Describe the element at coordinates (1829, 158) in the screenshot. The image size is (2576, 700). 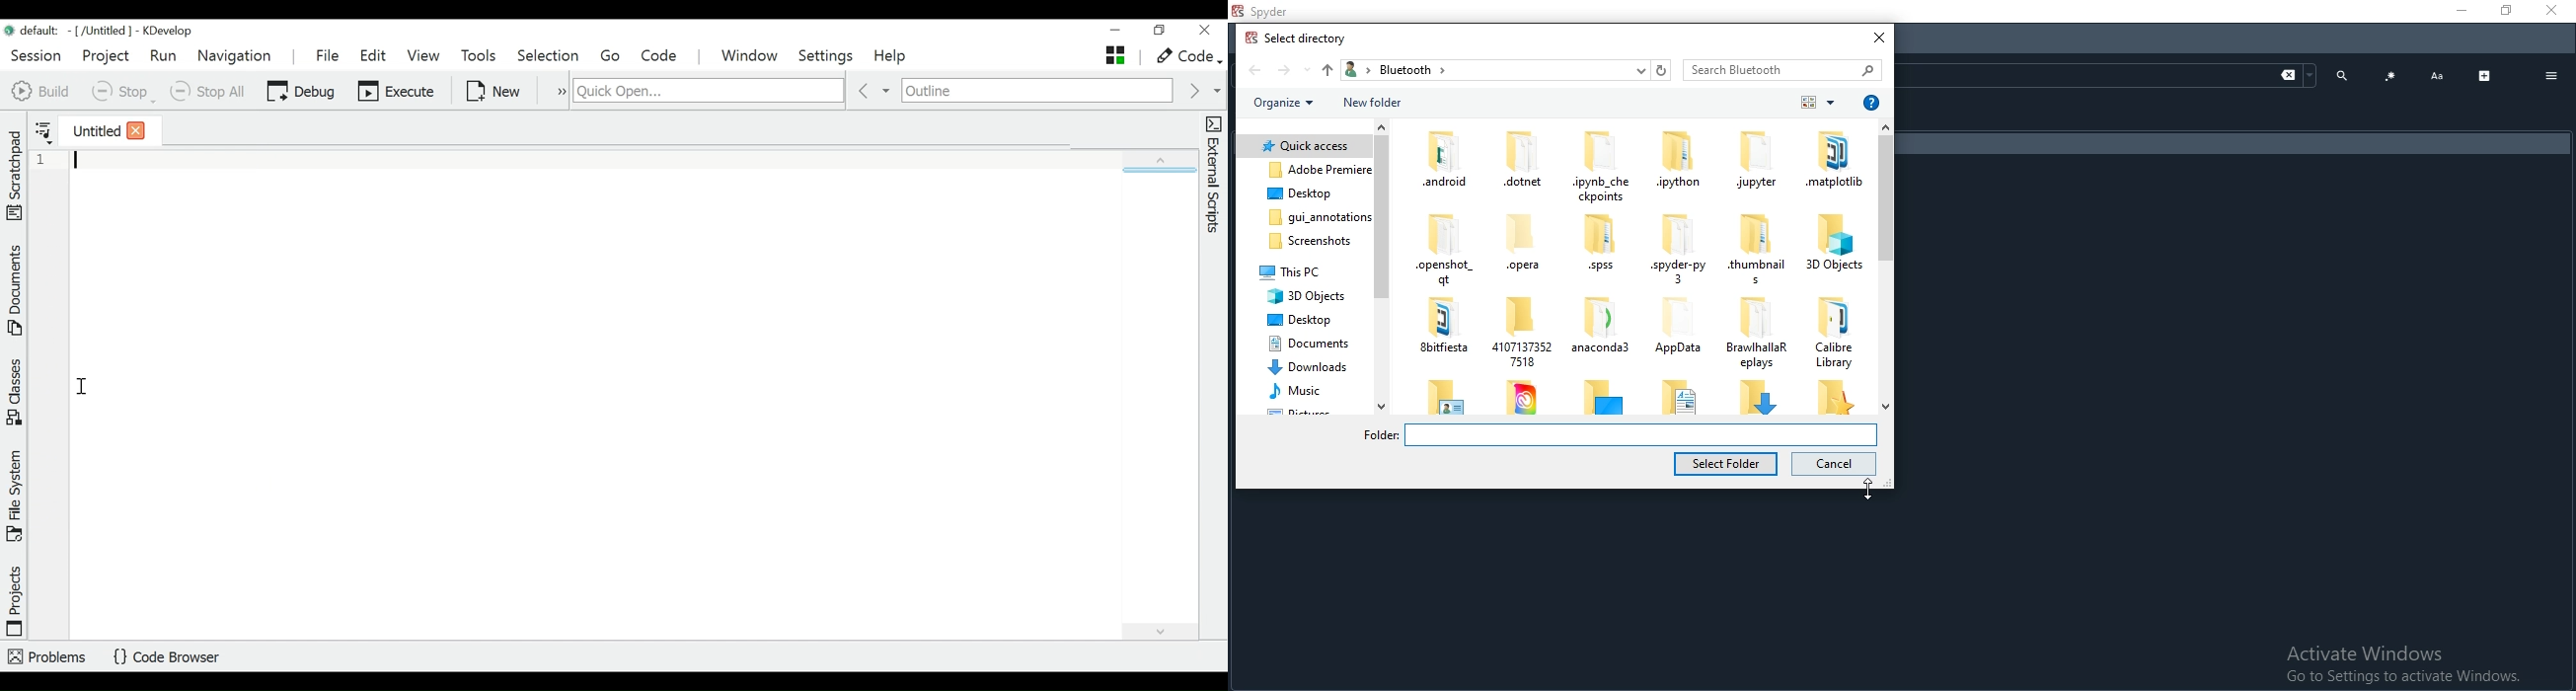
I see `matplotlib` at that location.